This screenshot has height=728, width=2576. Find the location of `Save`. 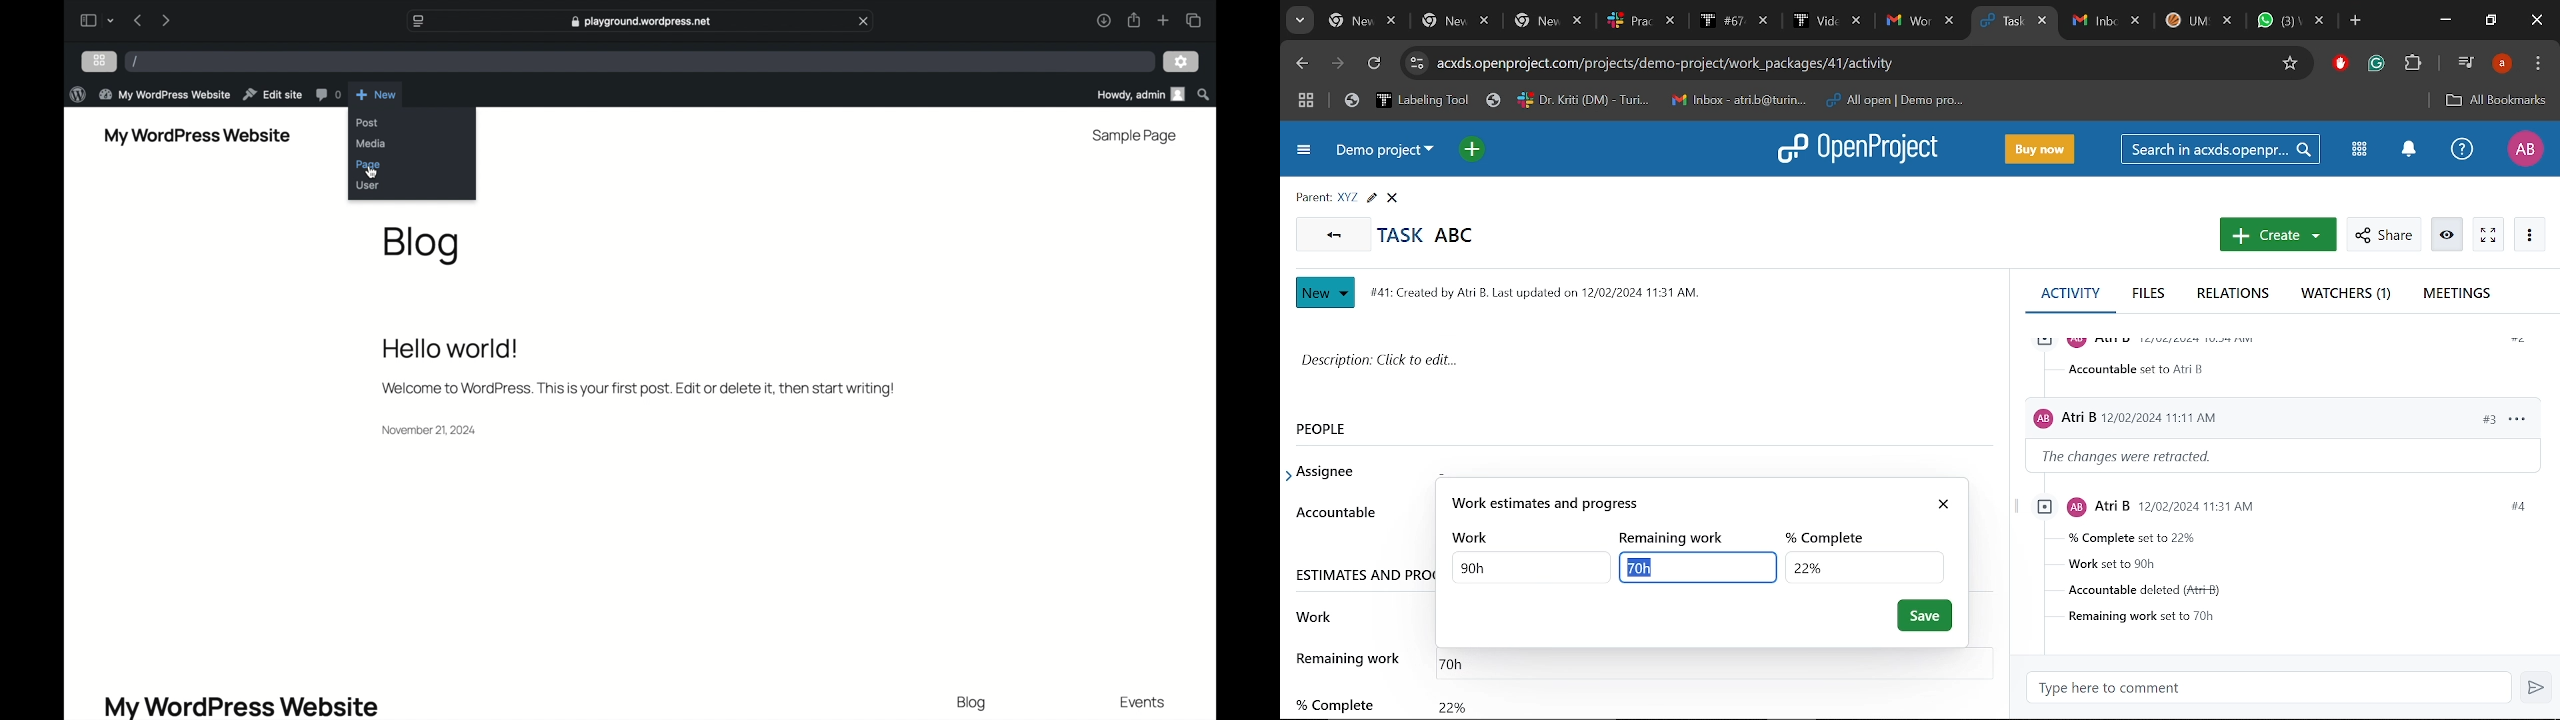

Save is located at coordinates (1925, 616).